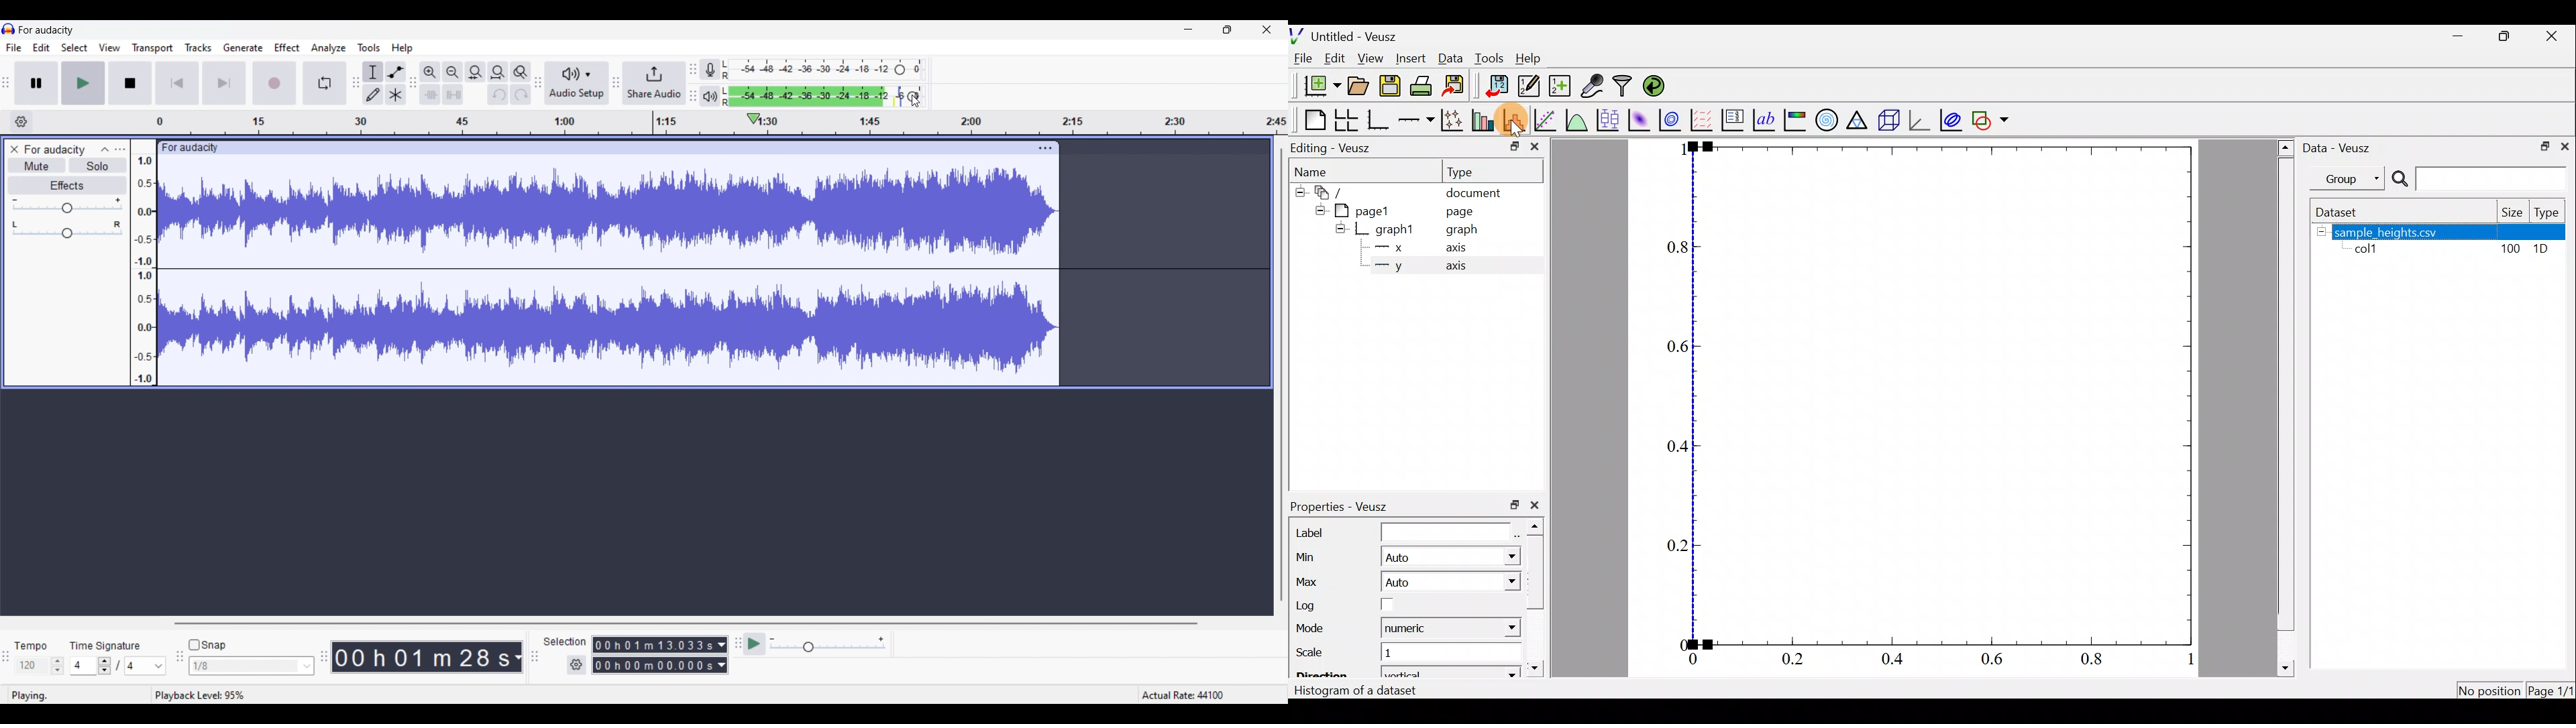 The image size is (2576, 728). I want to click on Zoom out, so click(452, 72).